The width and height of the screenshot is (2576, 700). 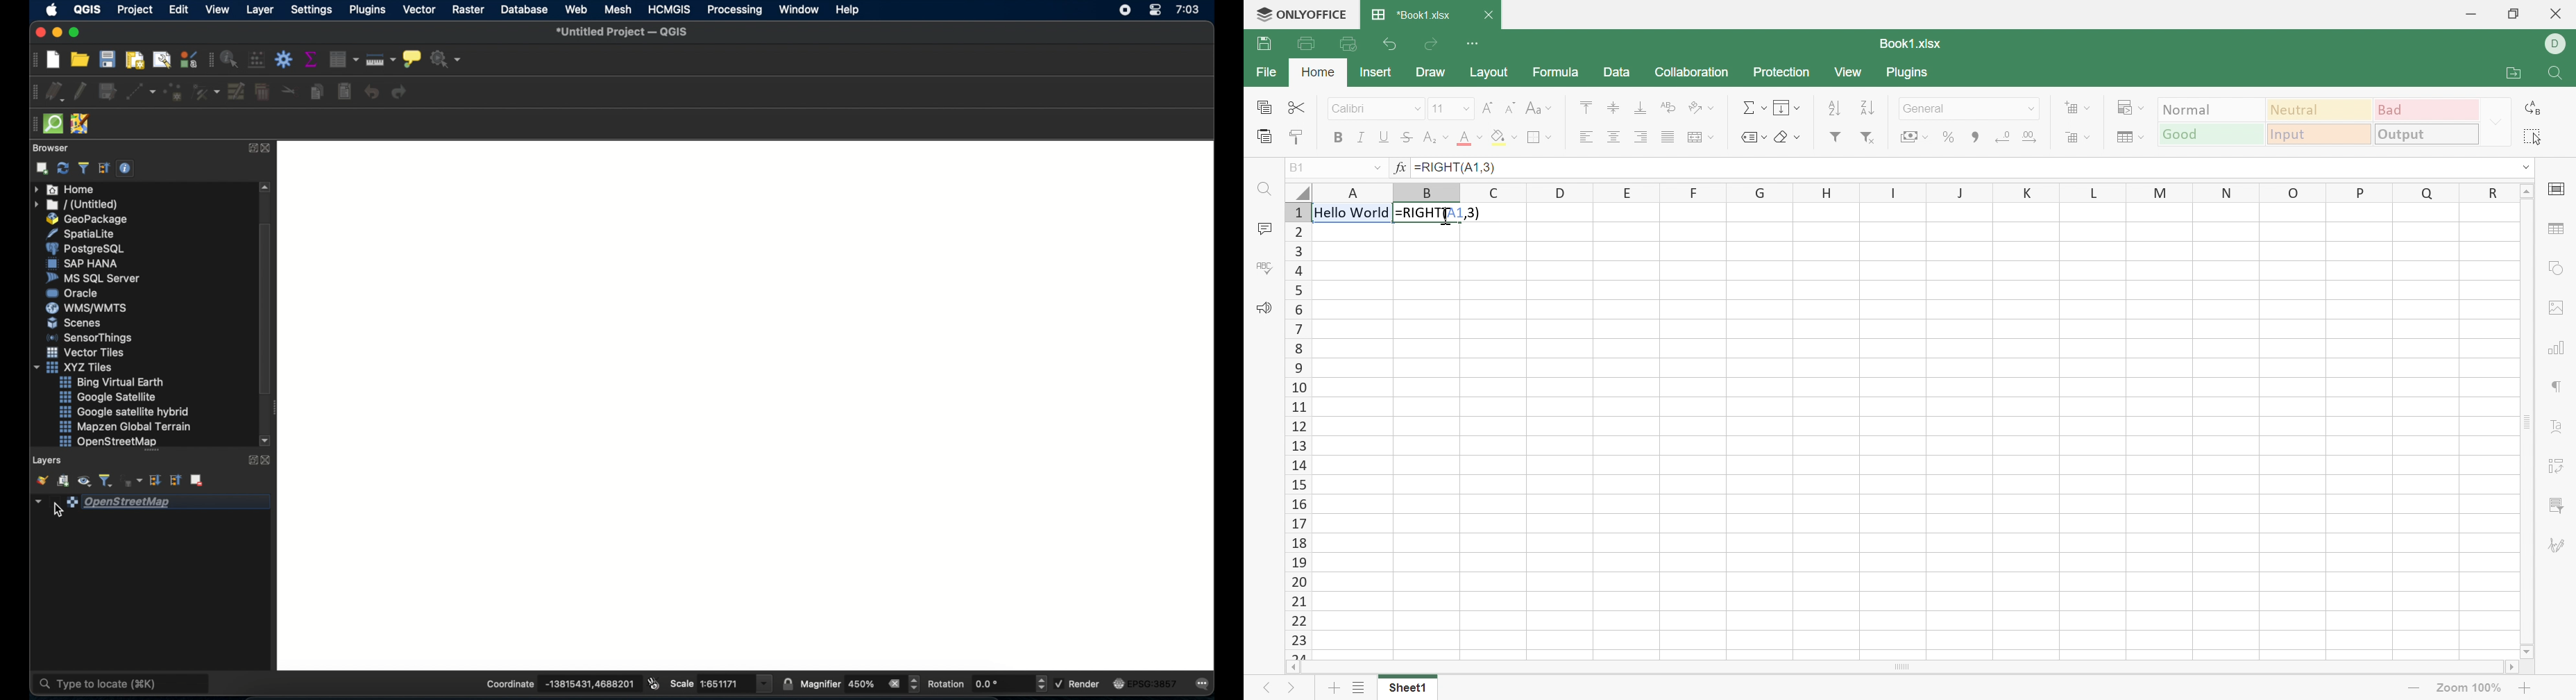 What do you see at coordinates (1377, 108) in the screenshot?
I see `Font` at bounding box center [1377, 108].